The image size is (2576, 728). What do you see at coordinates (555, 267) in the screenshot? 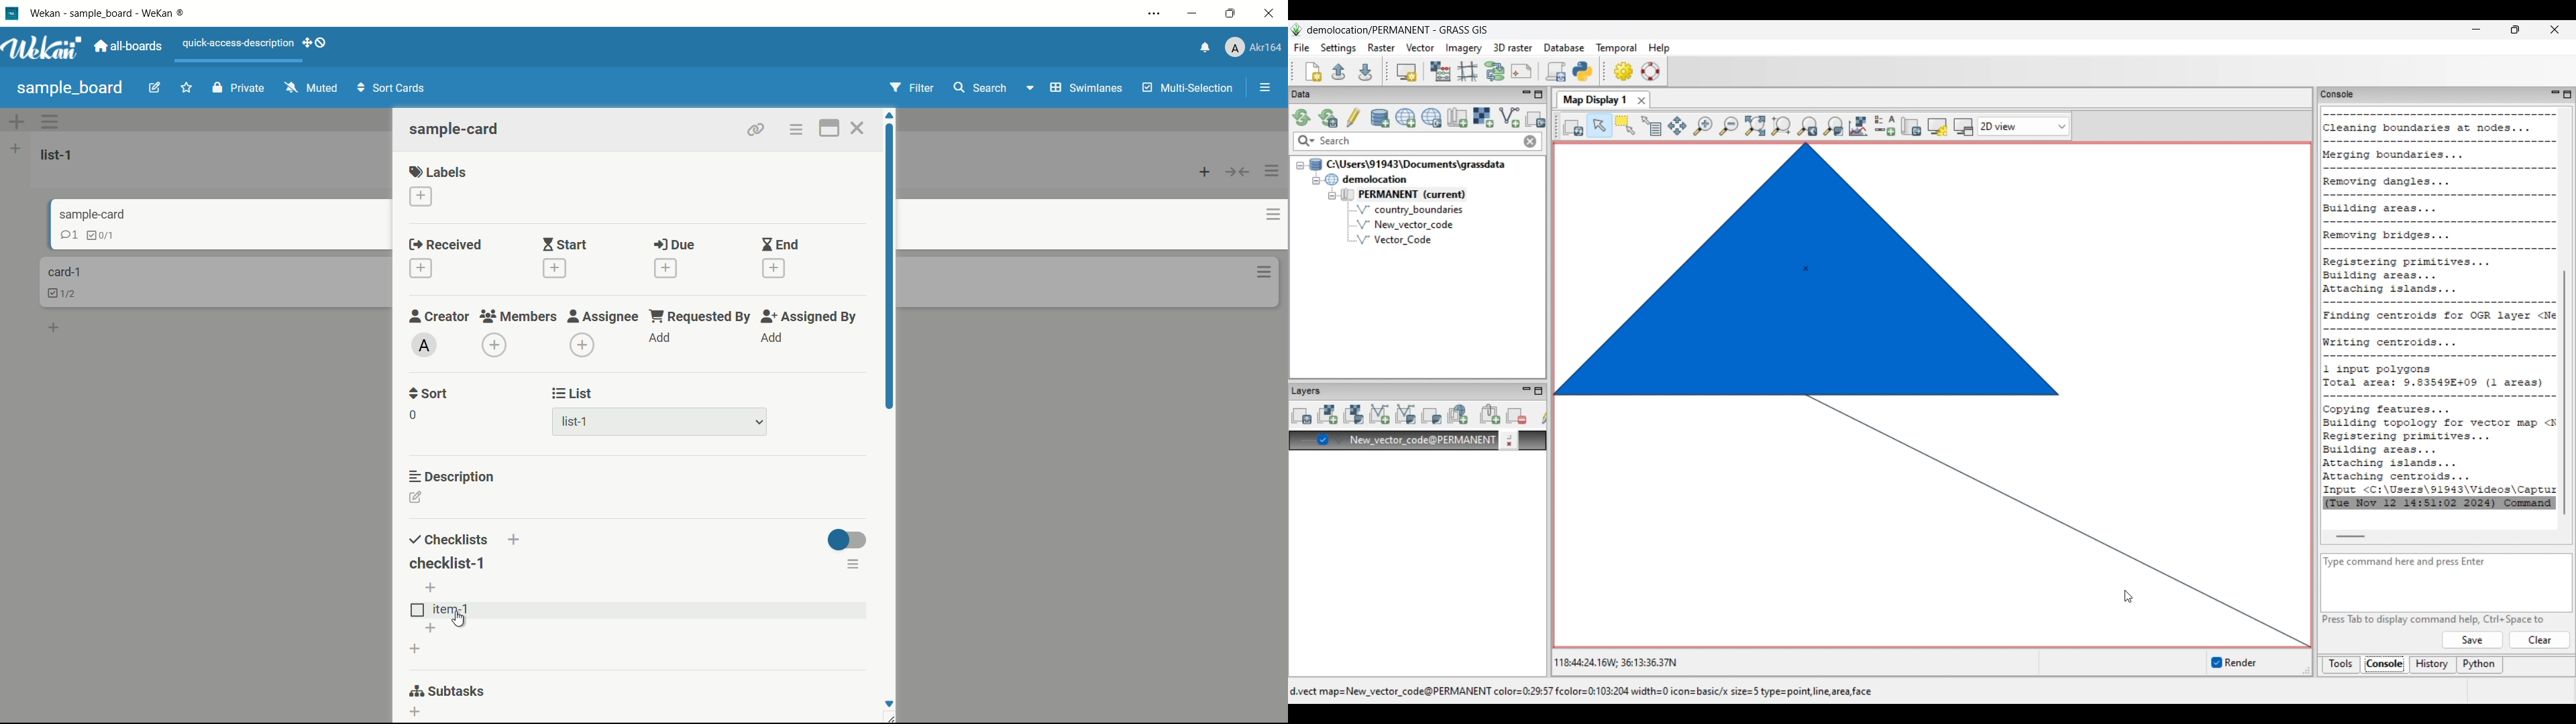
I see `add date` at bounding box center [555, 267].